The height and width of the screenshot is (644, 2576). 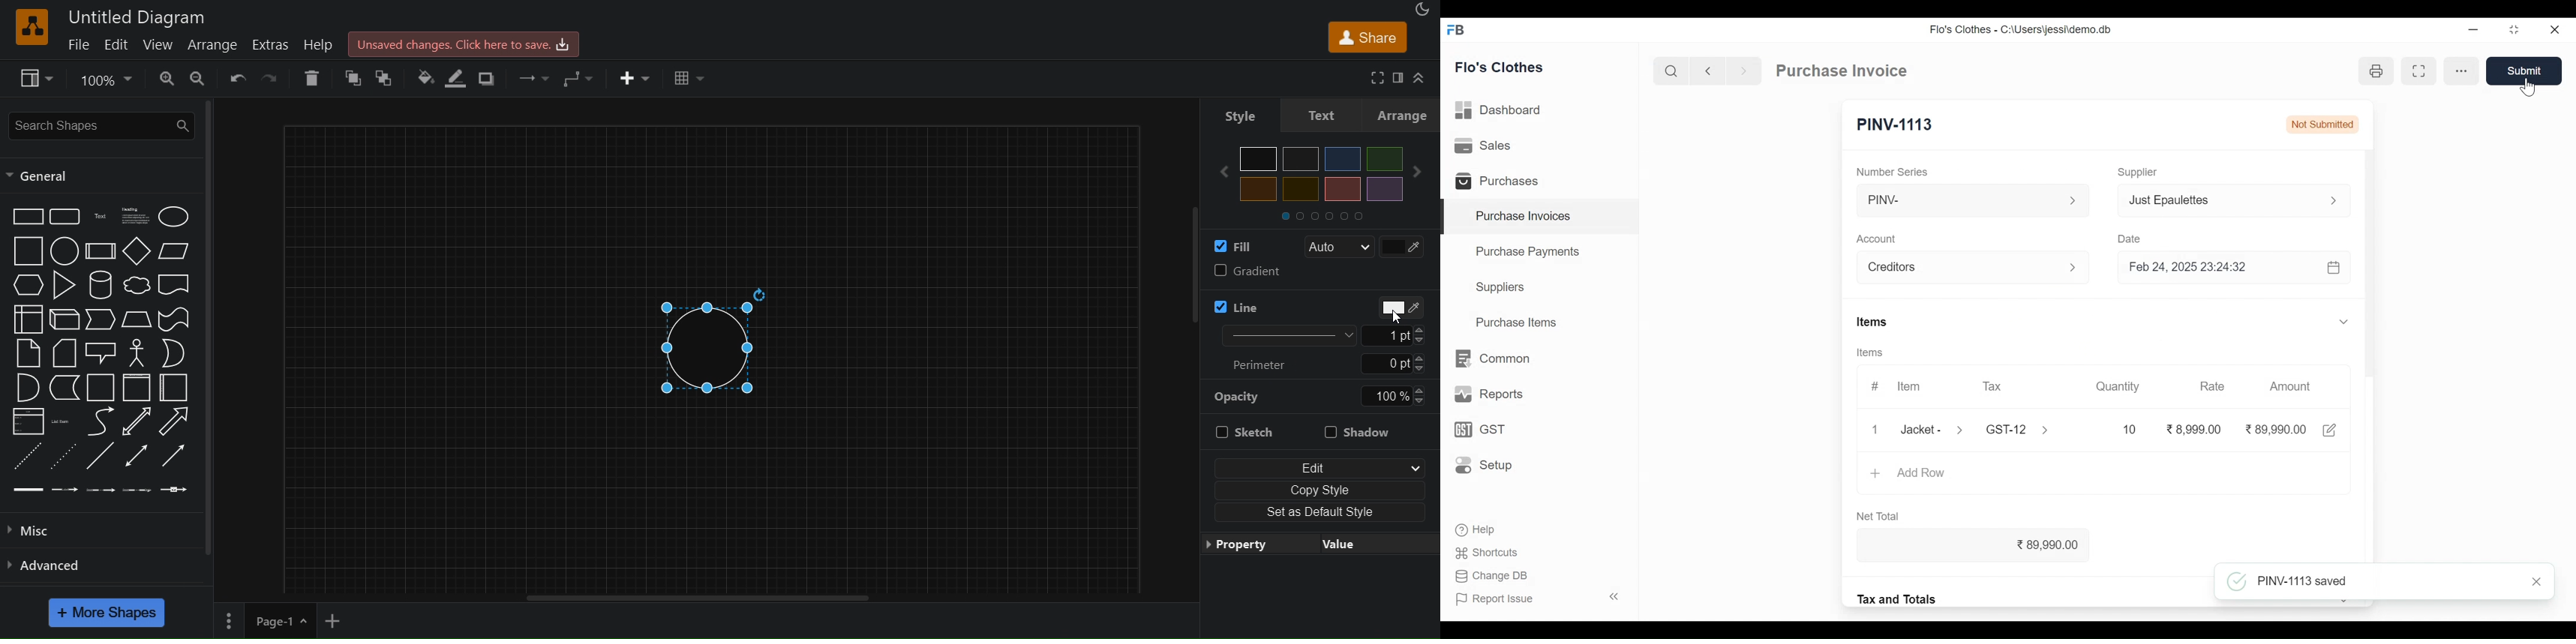 What do you see at coordinates (2140, 173) in the screenshot?
I see `Supplier` at bounding box center [2140, 173].